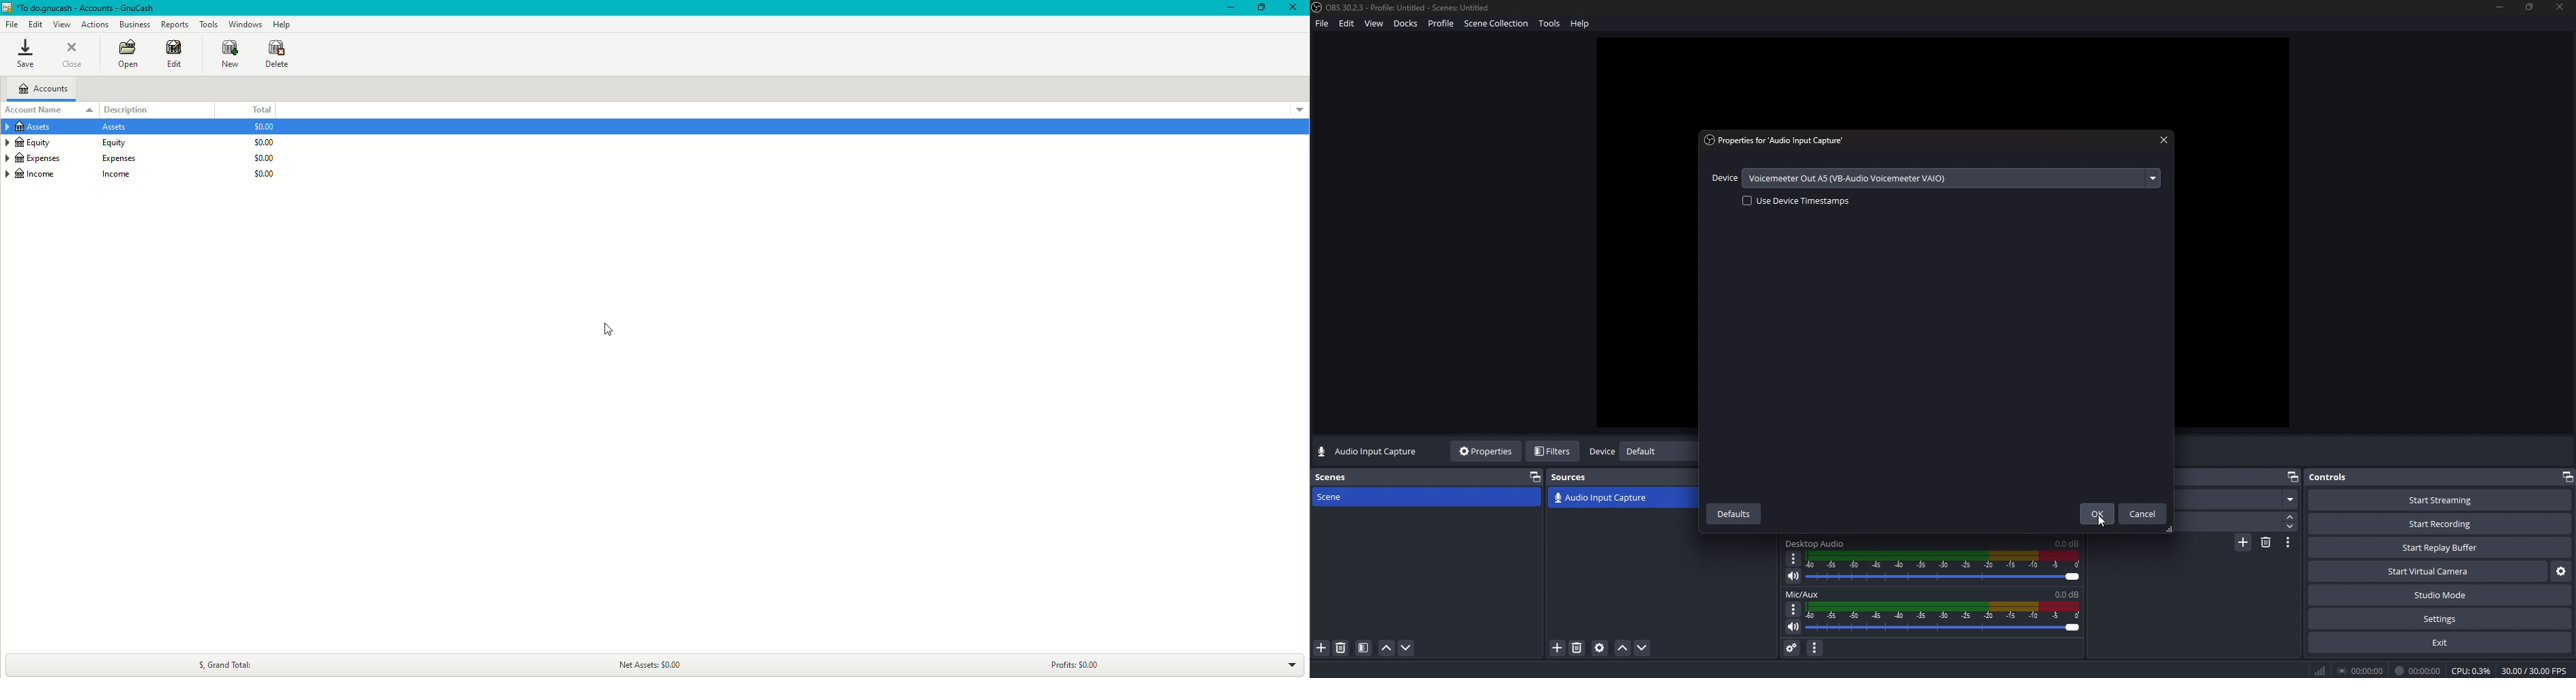 This screenshot has width=2576, height=700. Describe the element at coordinates (1334, 477) in the screenshot. I see `scenes` at that location.